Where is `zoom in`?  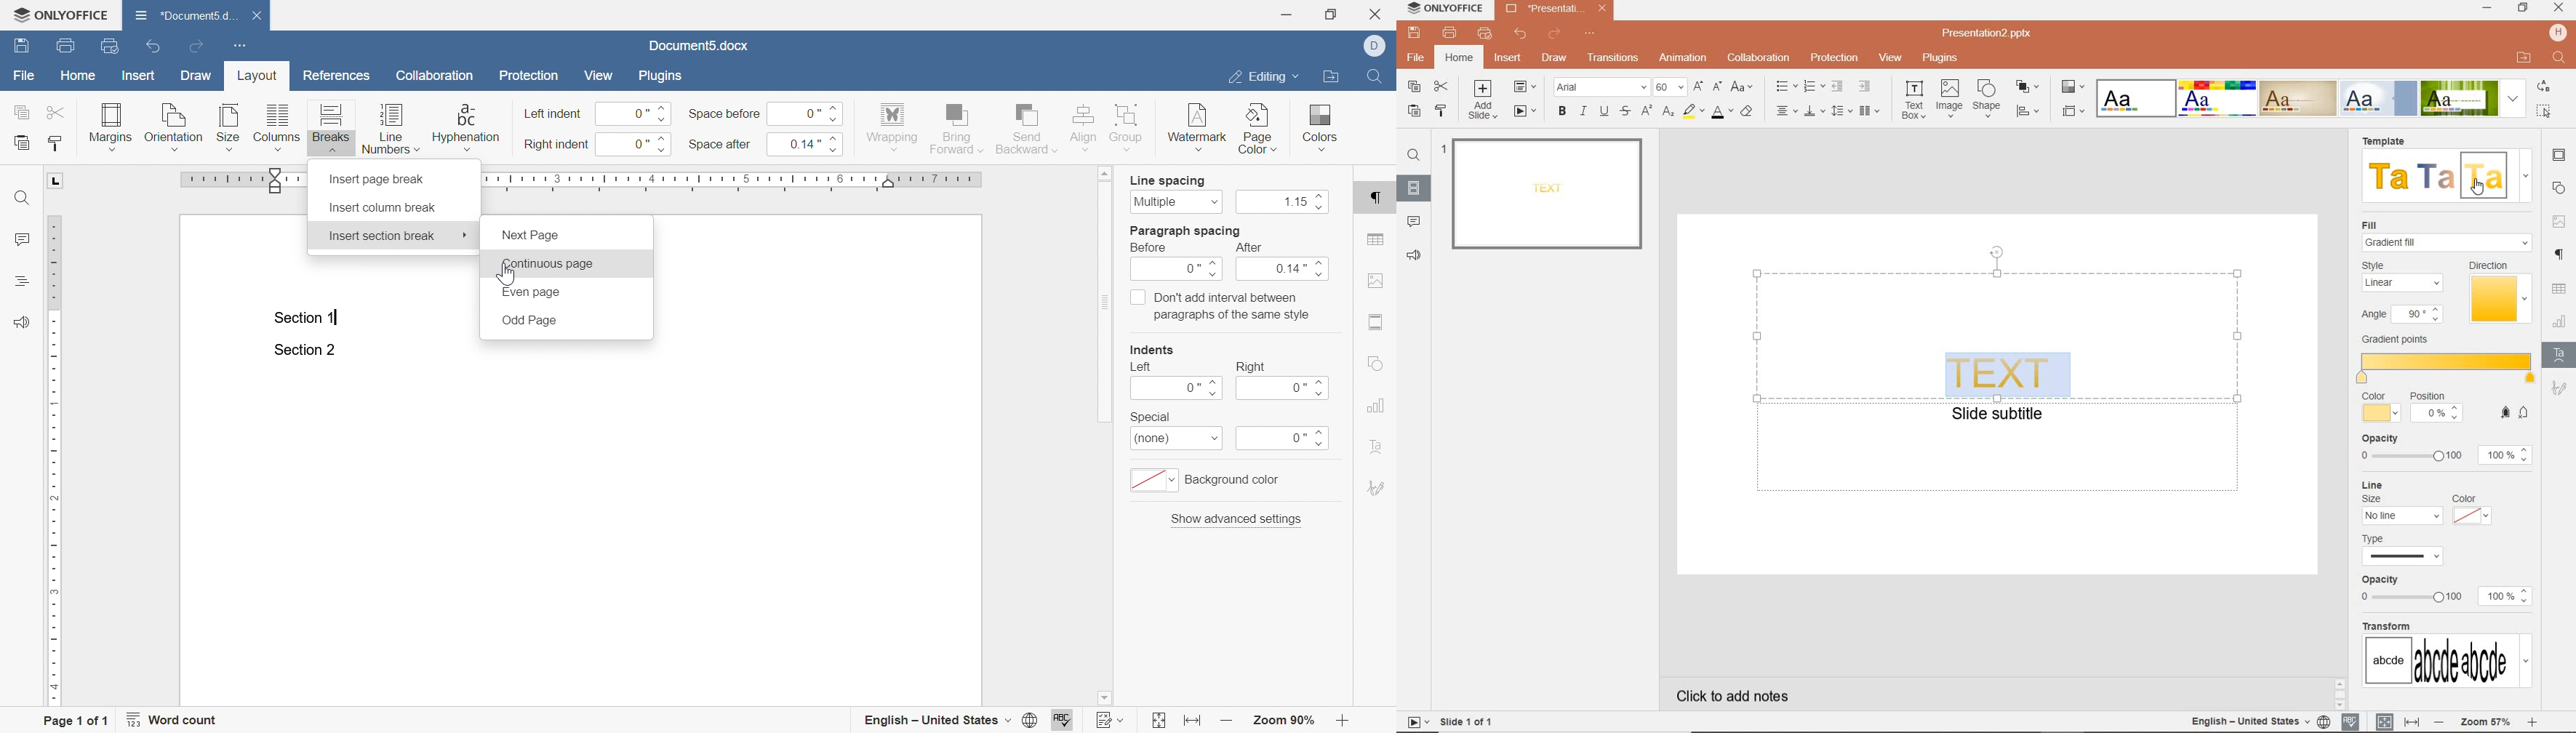 zoom in is located at coordinates (1227, 721).